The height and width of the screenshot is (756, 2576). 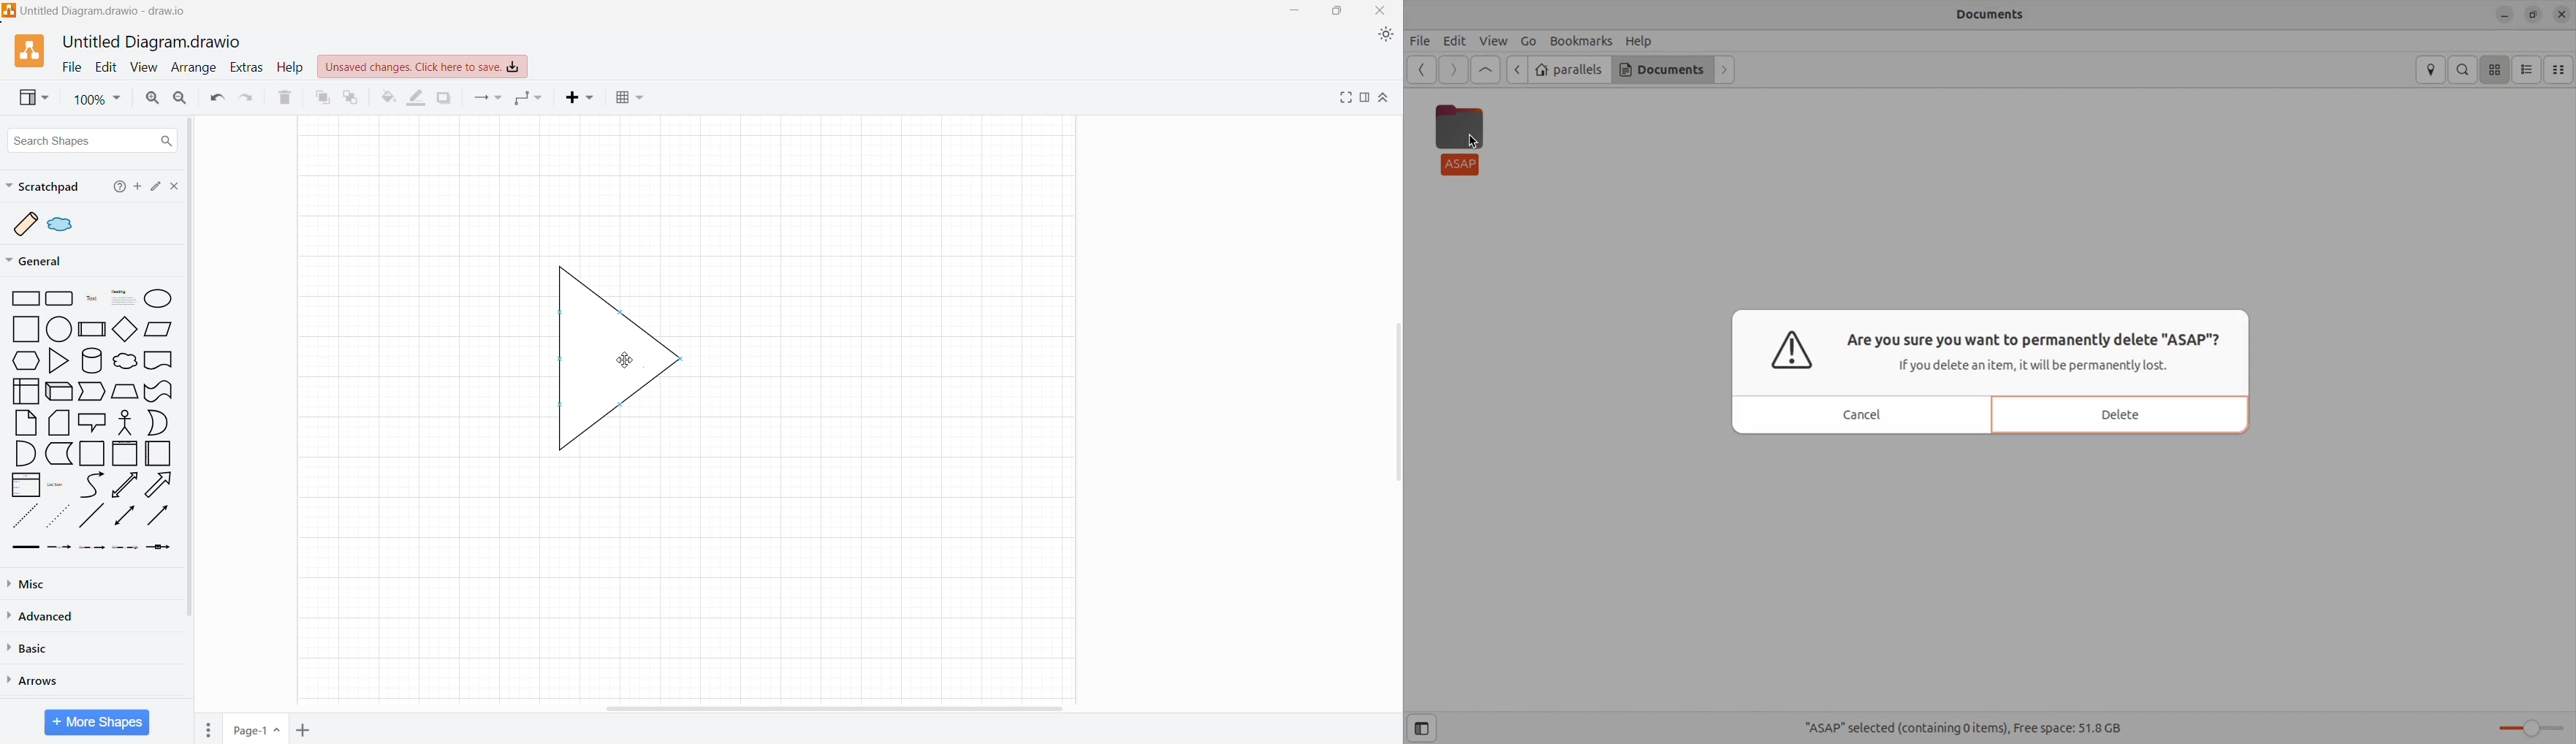 What do you see at coordinates (27, 223) in the screenshot?
I see `Scratched shape 1` at bounding box center [27, 223].